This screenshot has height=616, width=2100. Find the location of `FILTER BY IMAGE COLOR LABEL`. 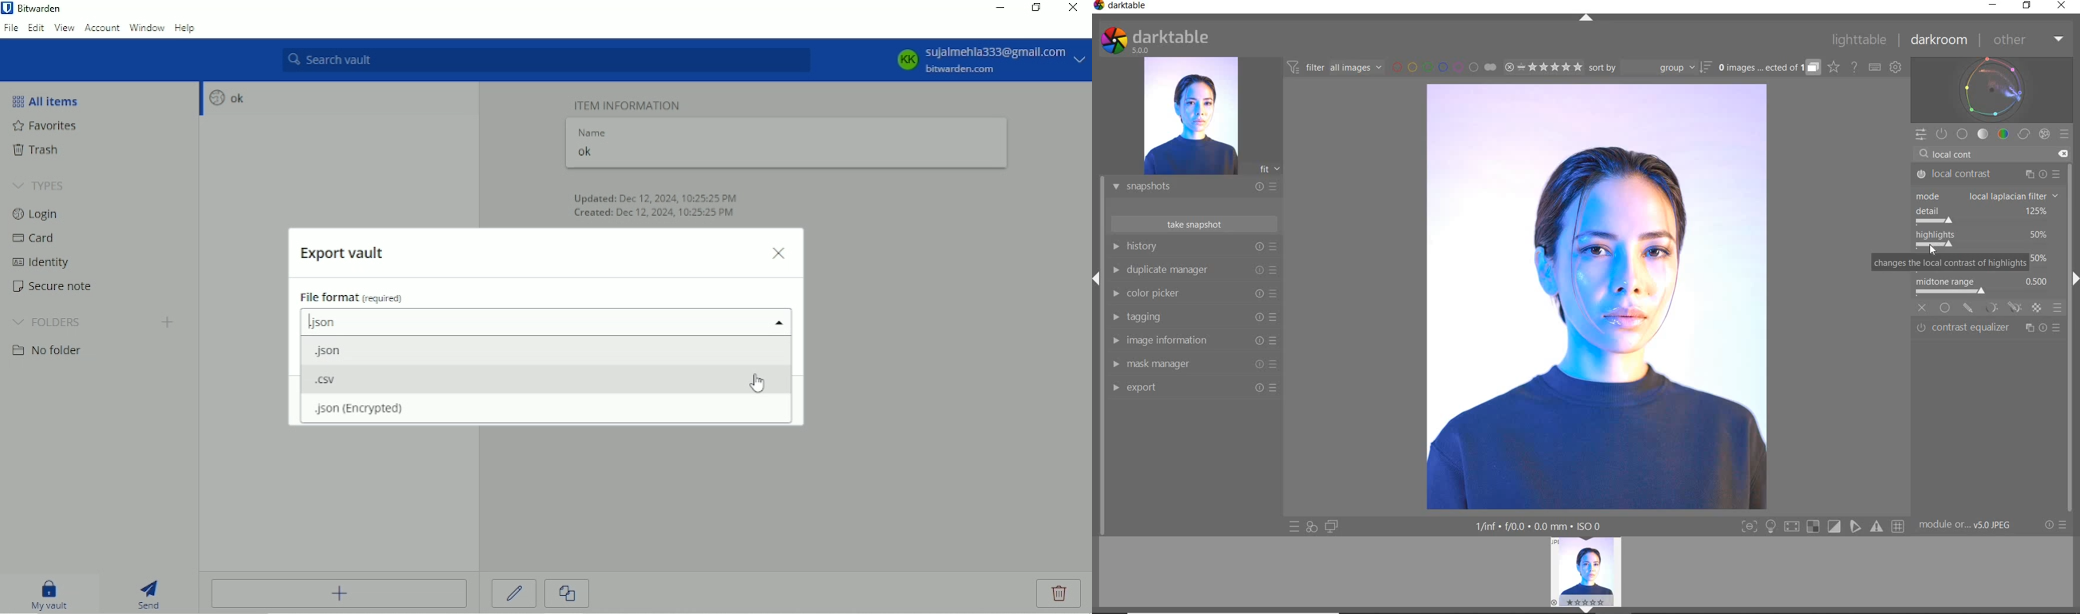

FILTER BY IMAGE COLOR LABEL is located at coordinates (1444, 66).